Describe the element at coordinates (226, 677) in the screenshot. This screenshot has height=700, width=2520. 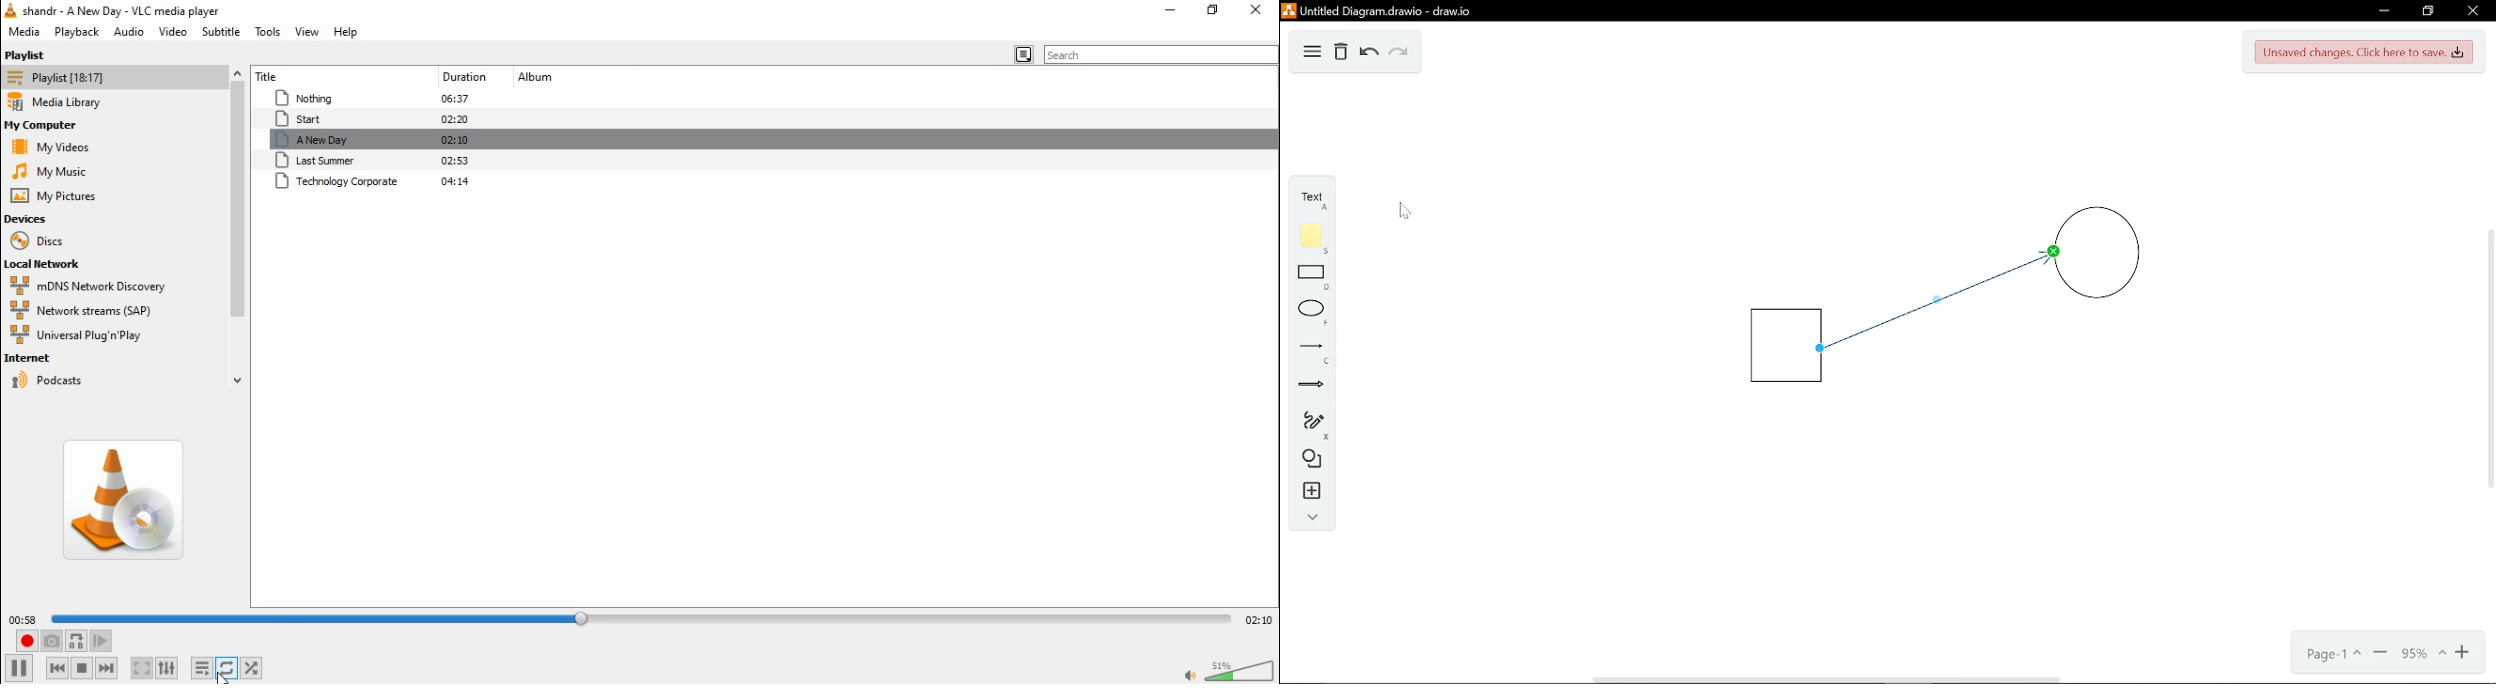
I see `cursor` at that location.